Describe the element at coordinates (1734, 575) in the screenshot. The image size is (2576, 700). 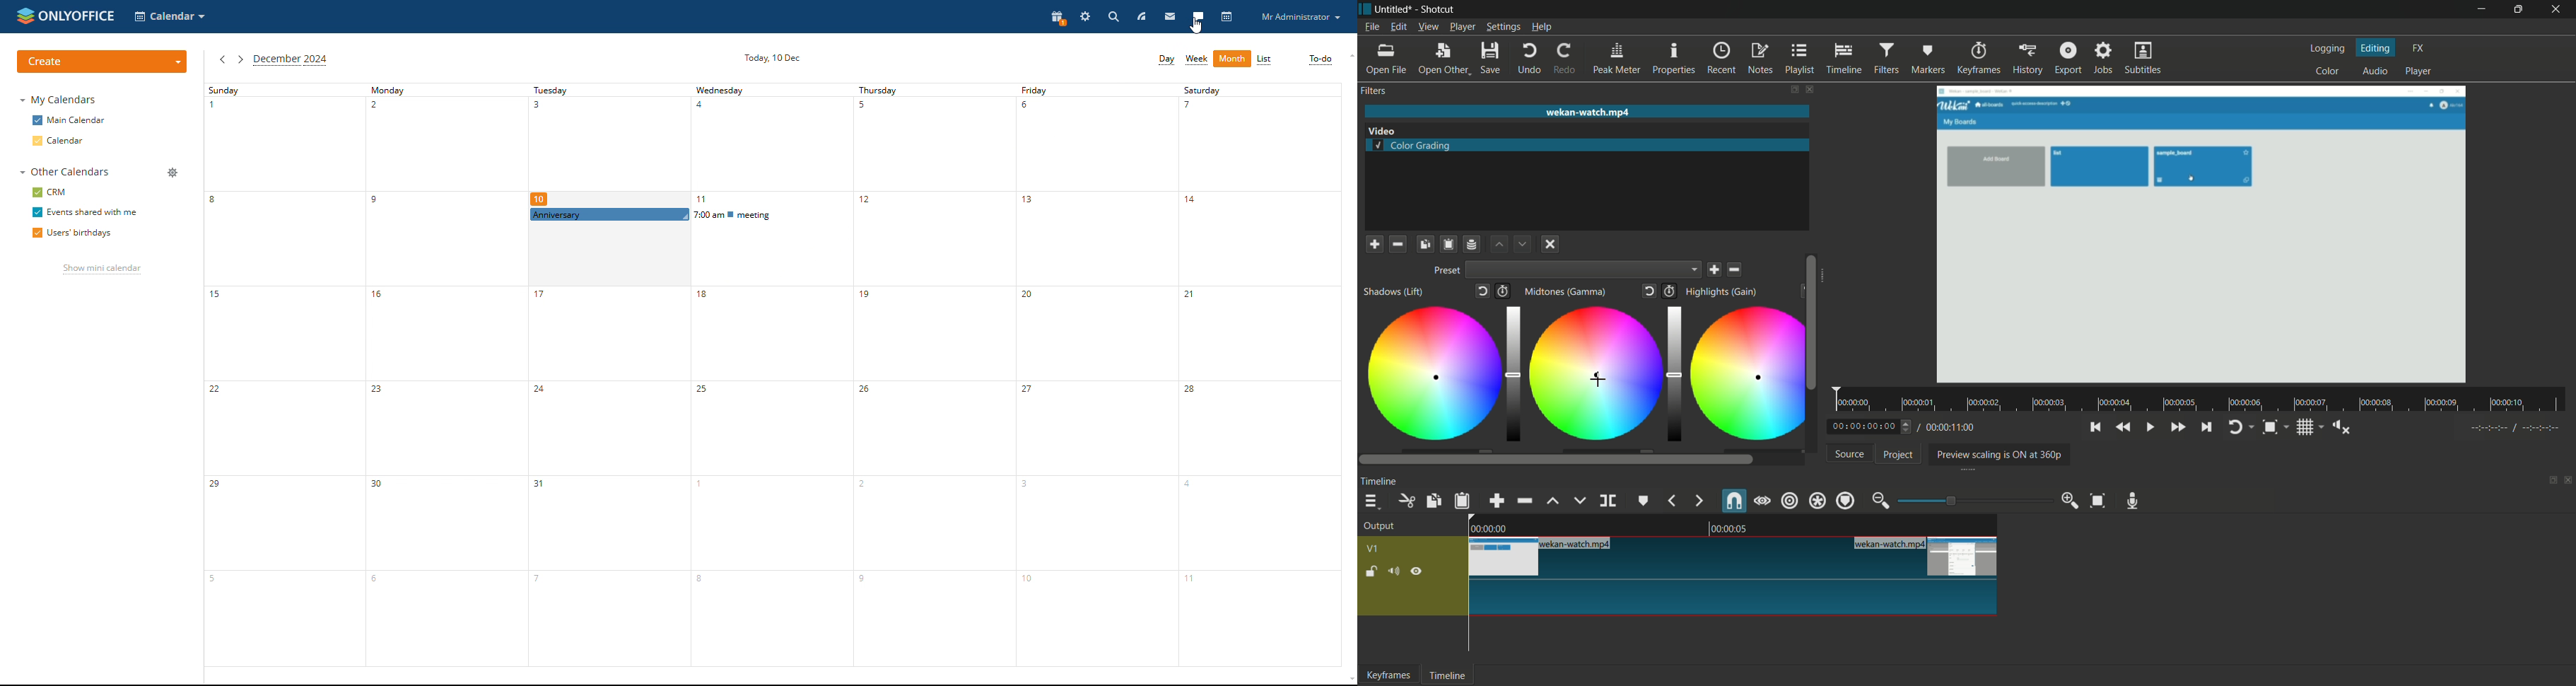
I see `video in timeline` at that location.